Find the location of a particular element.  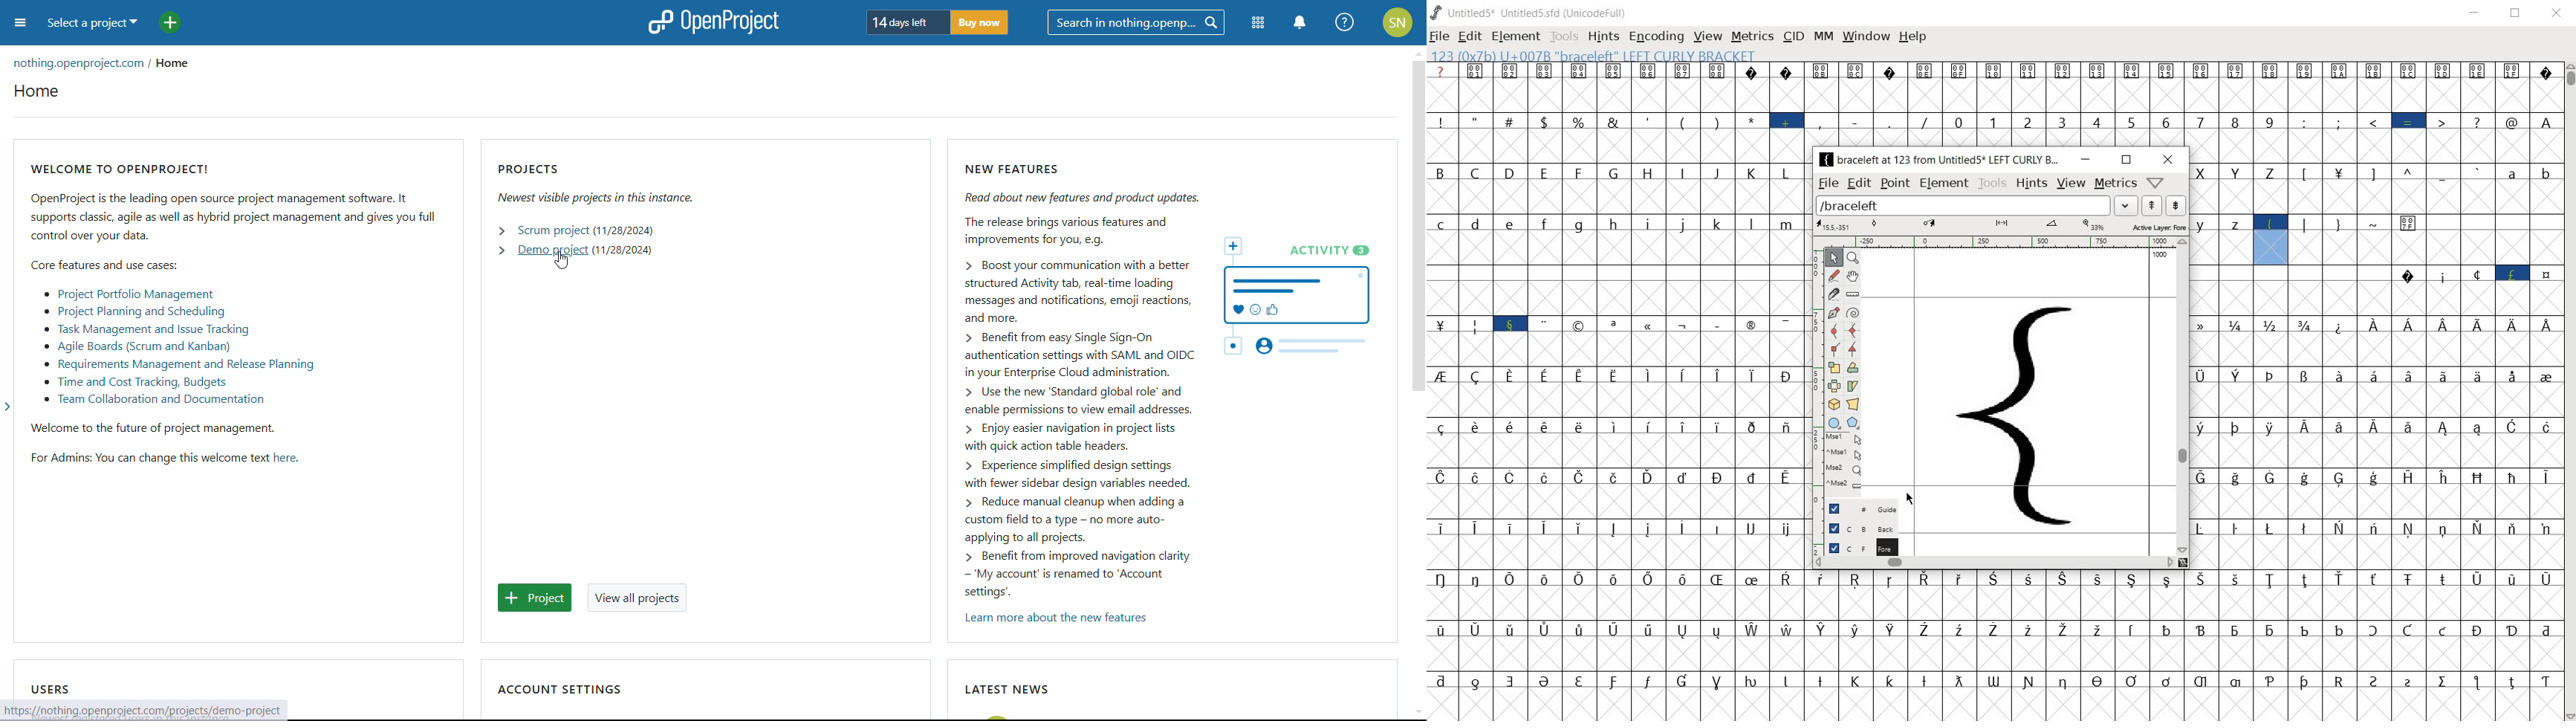

open sidebar menu is located at coordinates (21, 22).